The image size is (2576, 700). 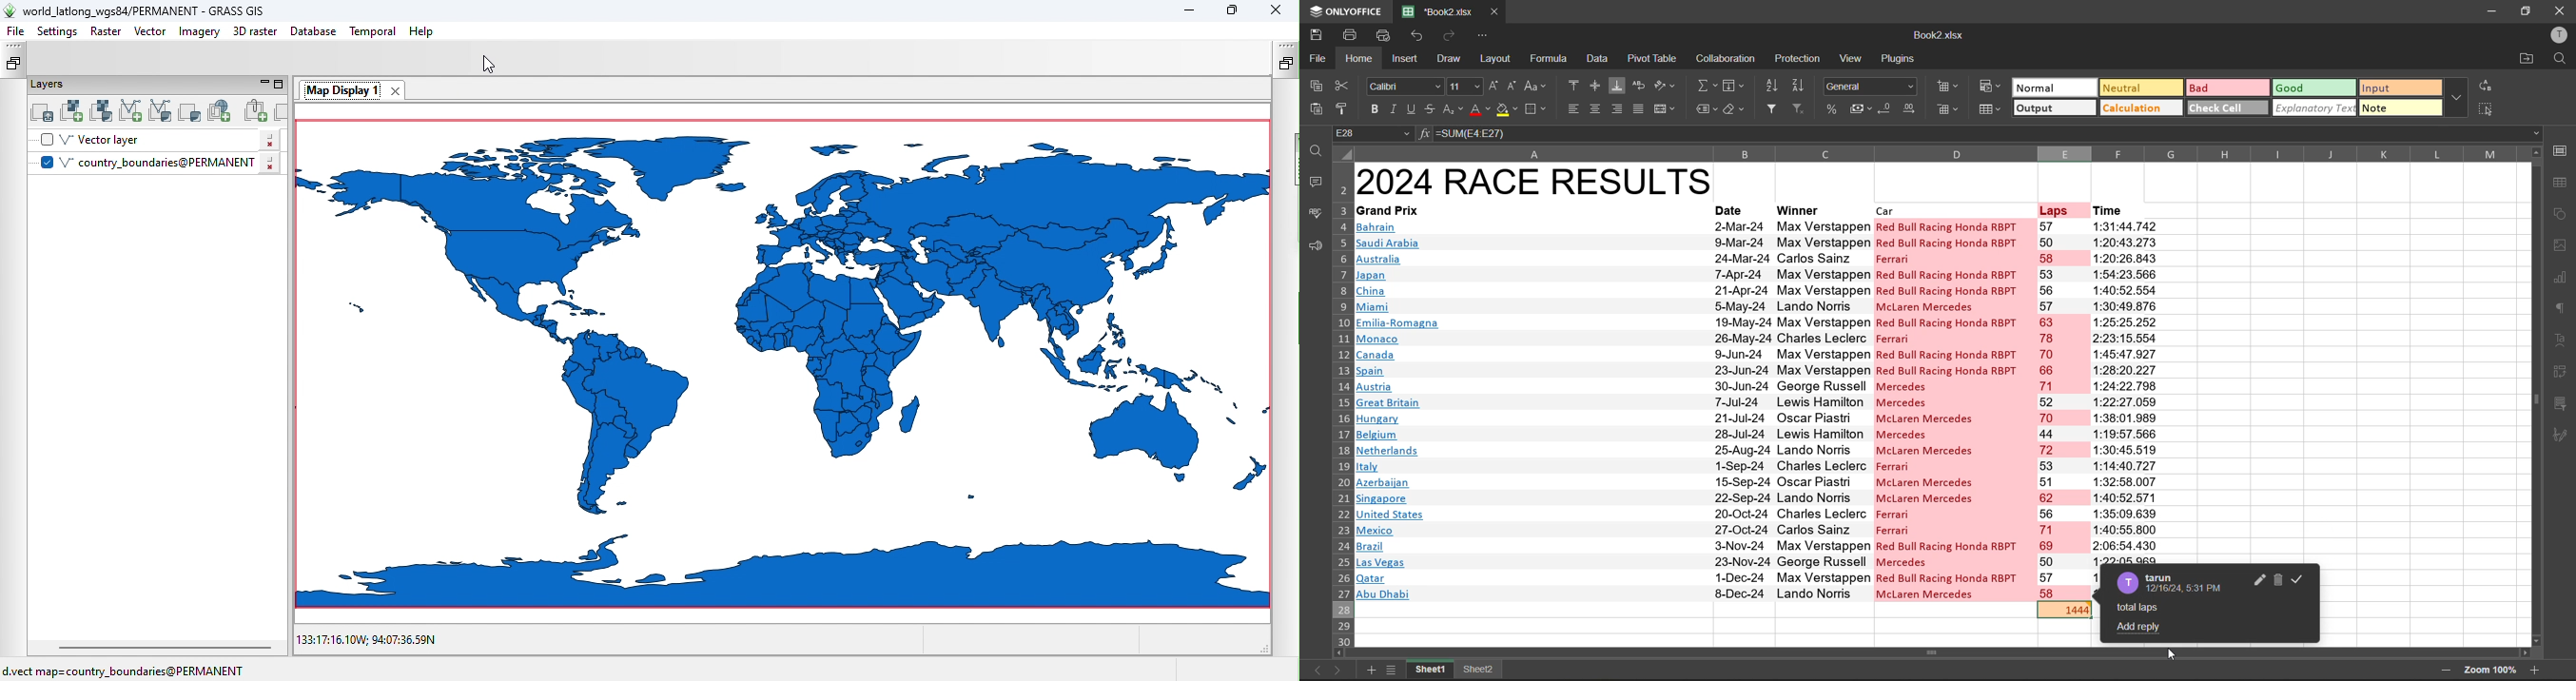 I want to click on output, so click(x=2053, y=109).